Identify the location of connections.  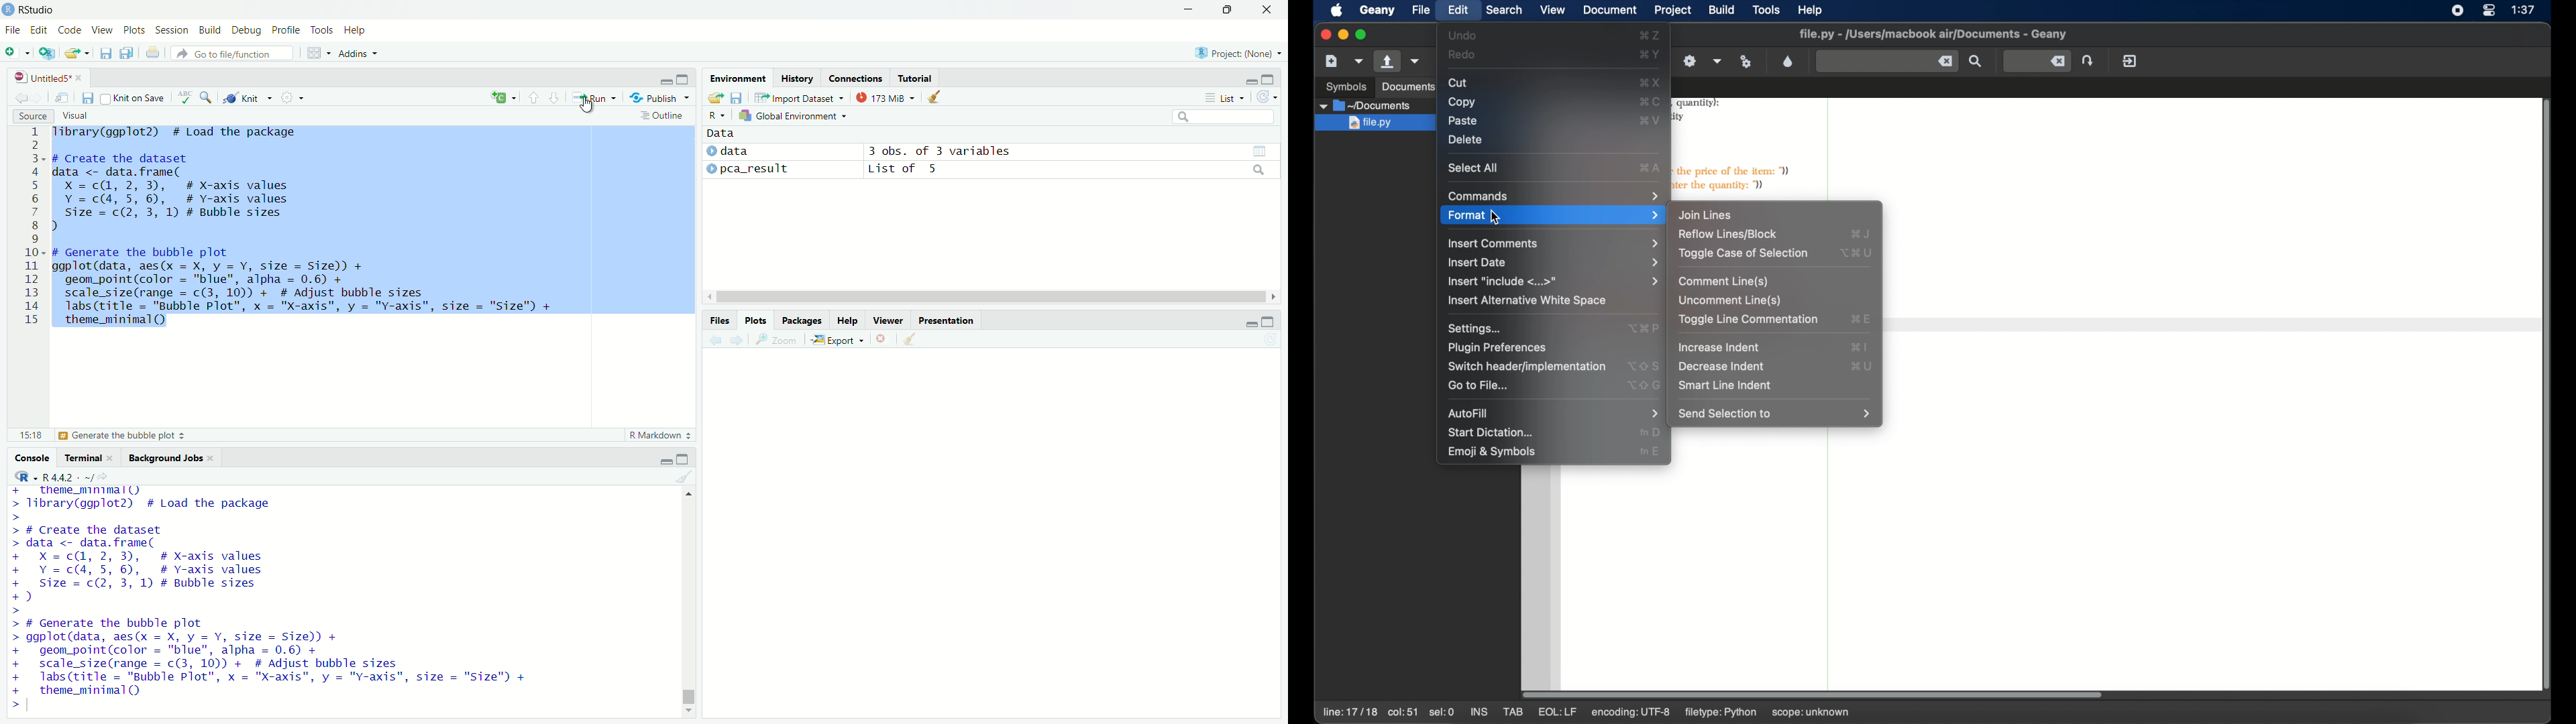
(855, 78).